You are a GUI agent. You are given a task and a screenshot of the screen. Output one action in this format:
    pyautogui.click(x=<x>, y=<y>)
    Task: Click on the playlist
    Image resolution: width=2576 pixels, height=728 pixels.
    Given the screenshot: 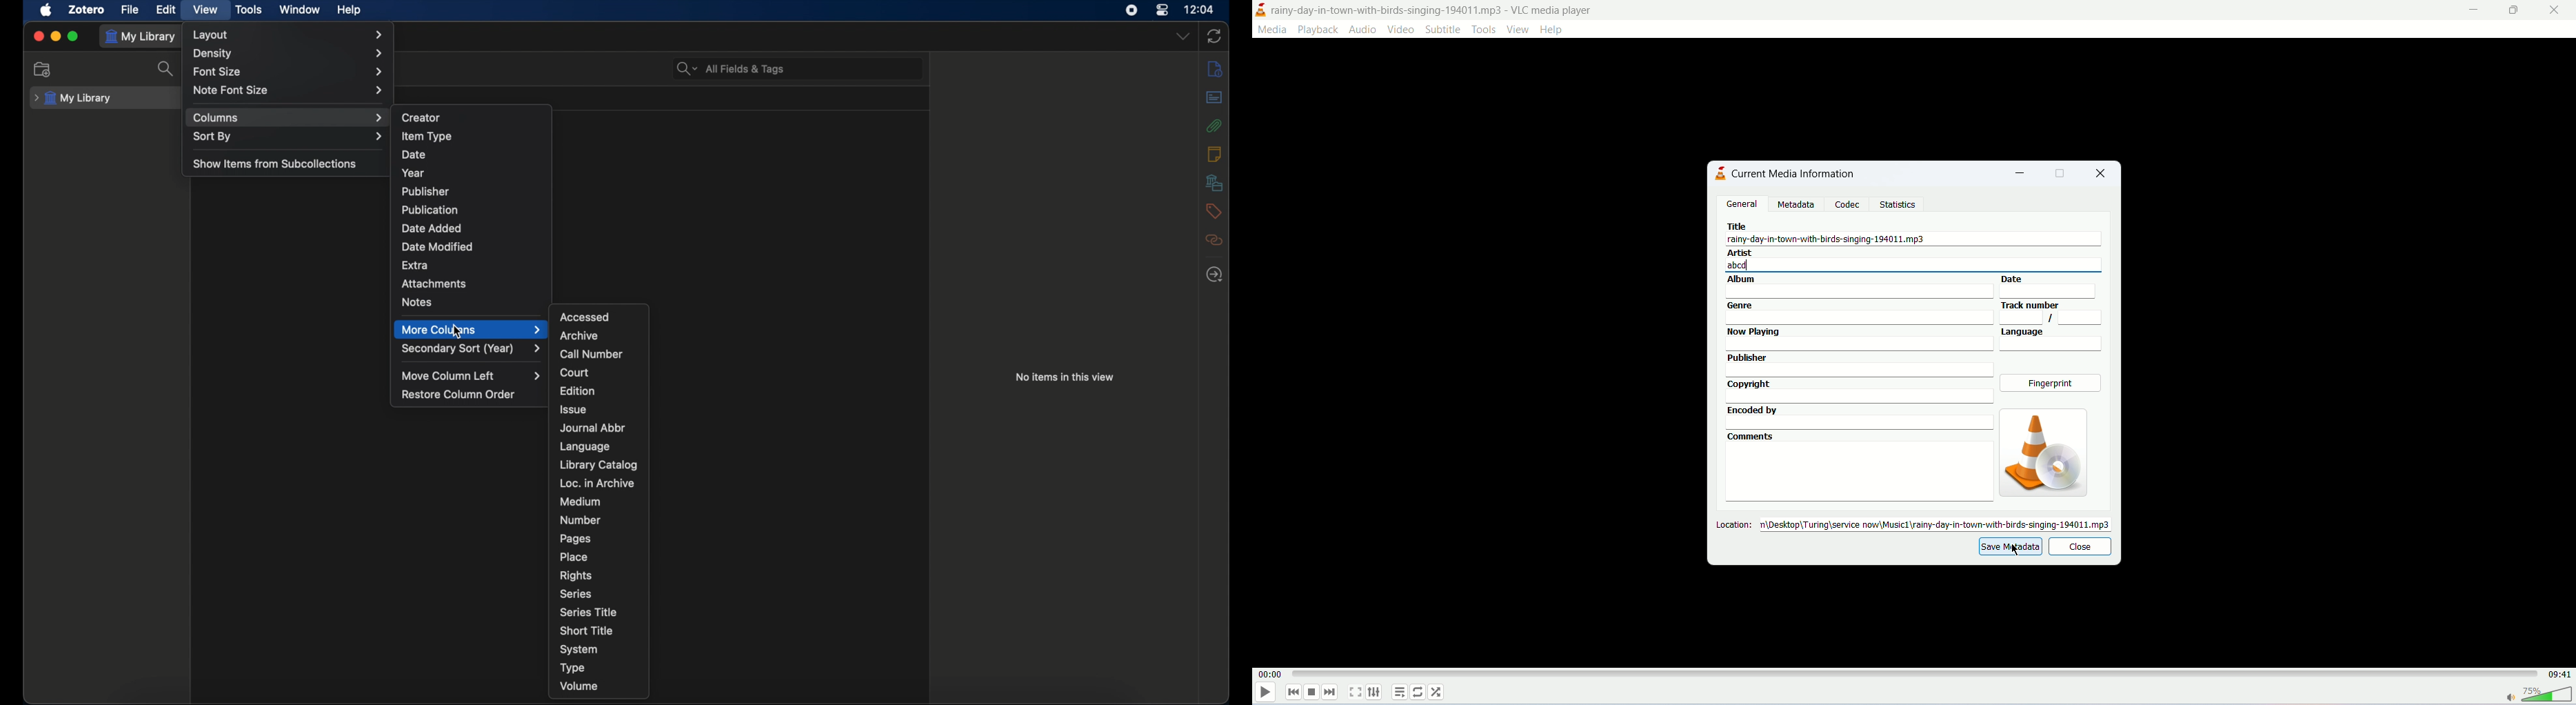 What is the action you would take?
    pyautogui.click(x=1400, y=692)
    